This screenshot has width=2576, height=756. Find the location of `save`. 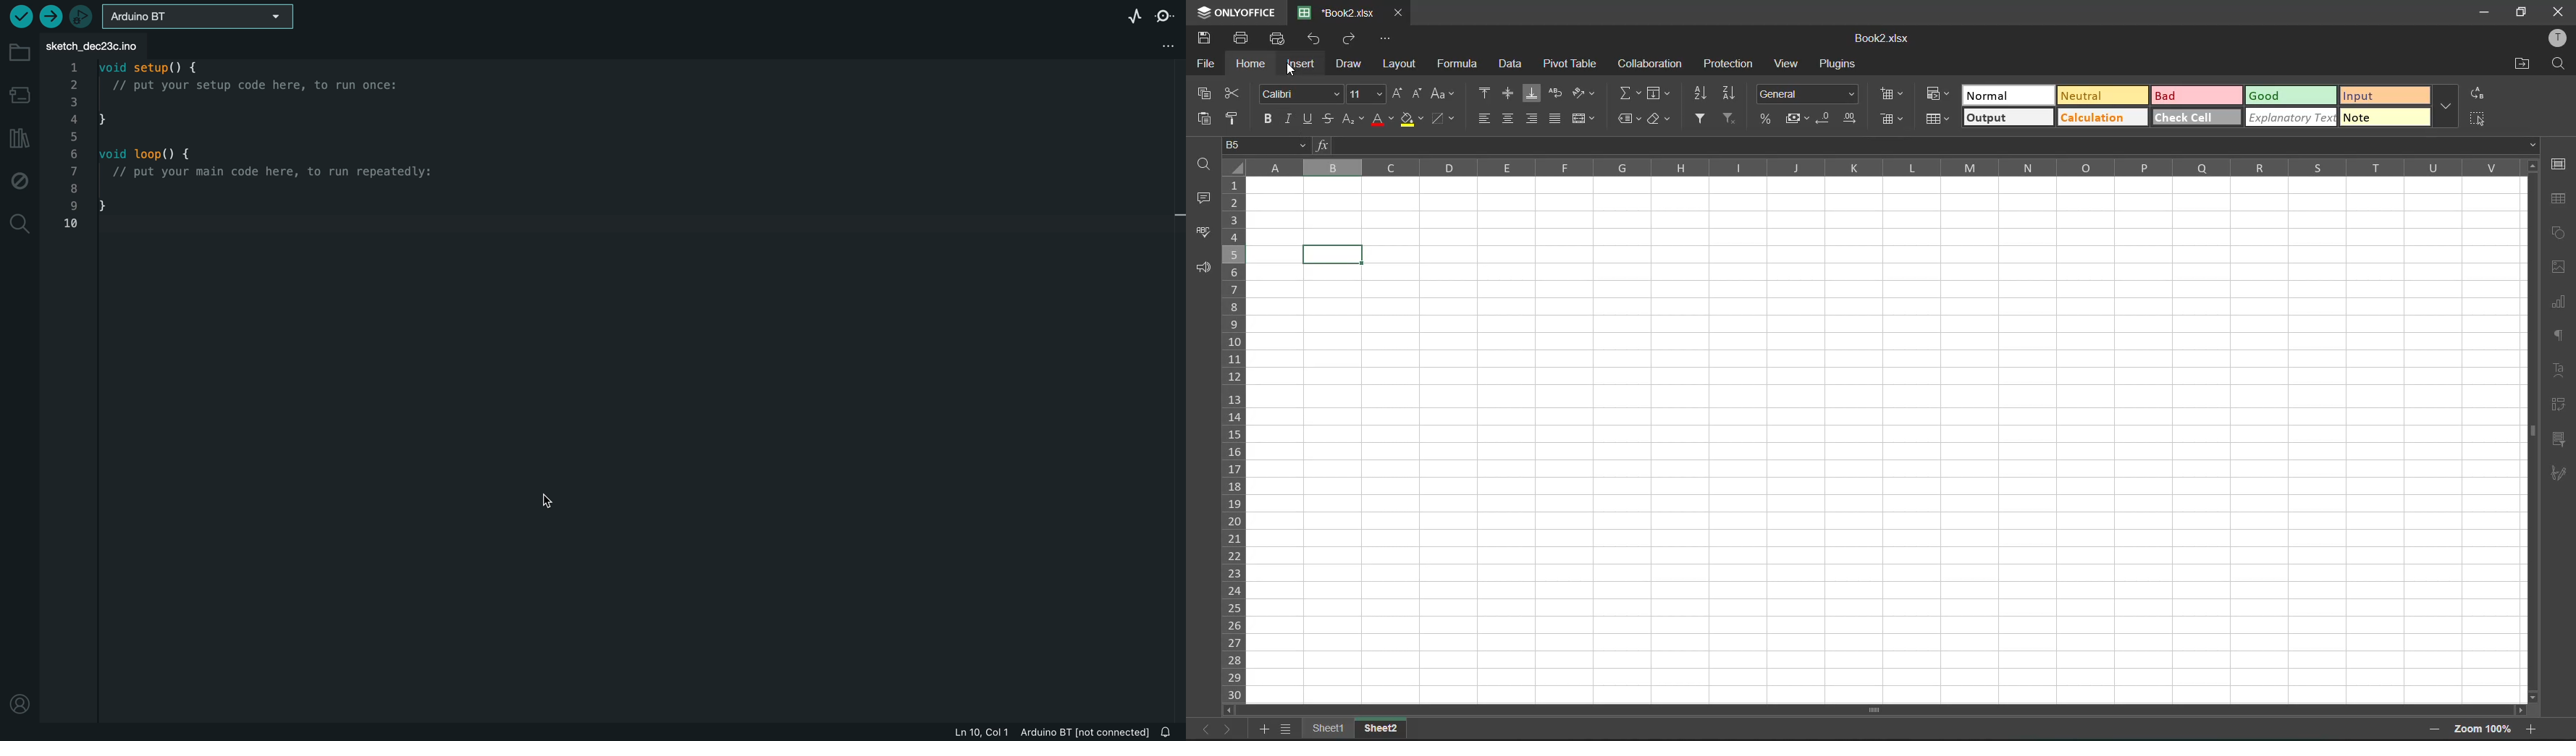

save is located at coordinates (1208, 37).